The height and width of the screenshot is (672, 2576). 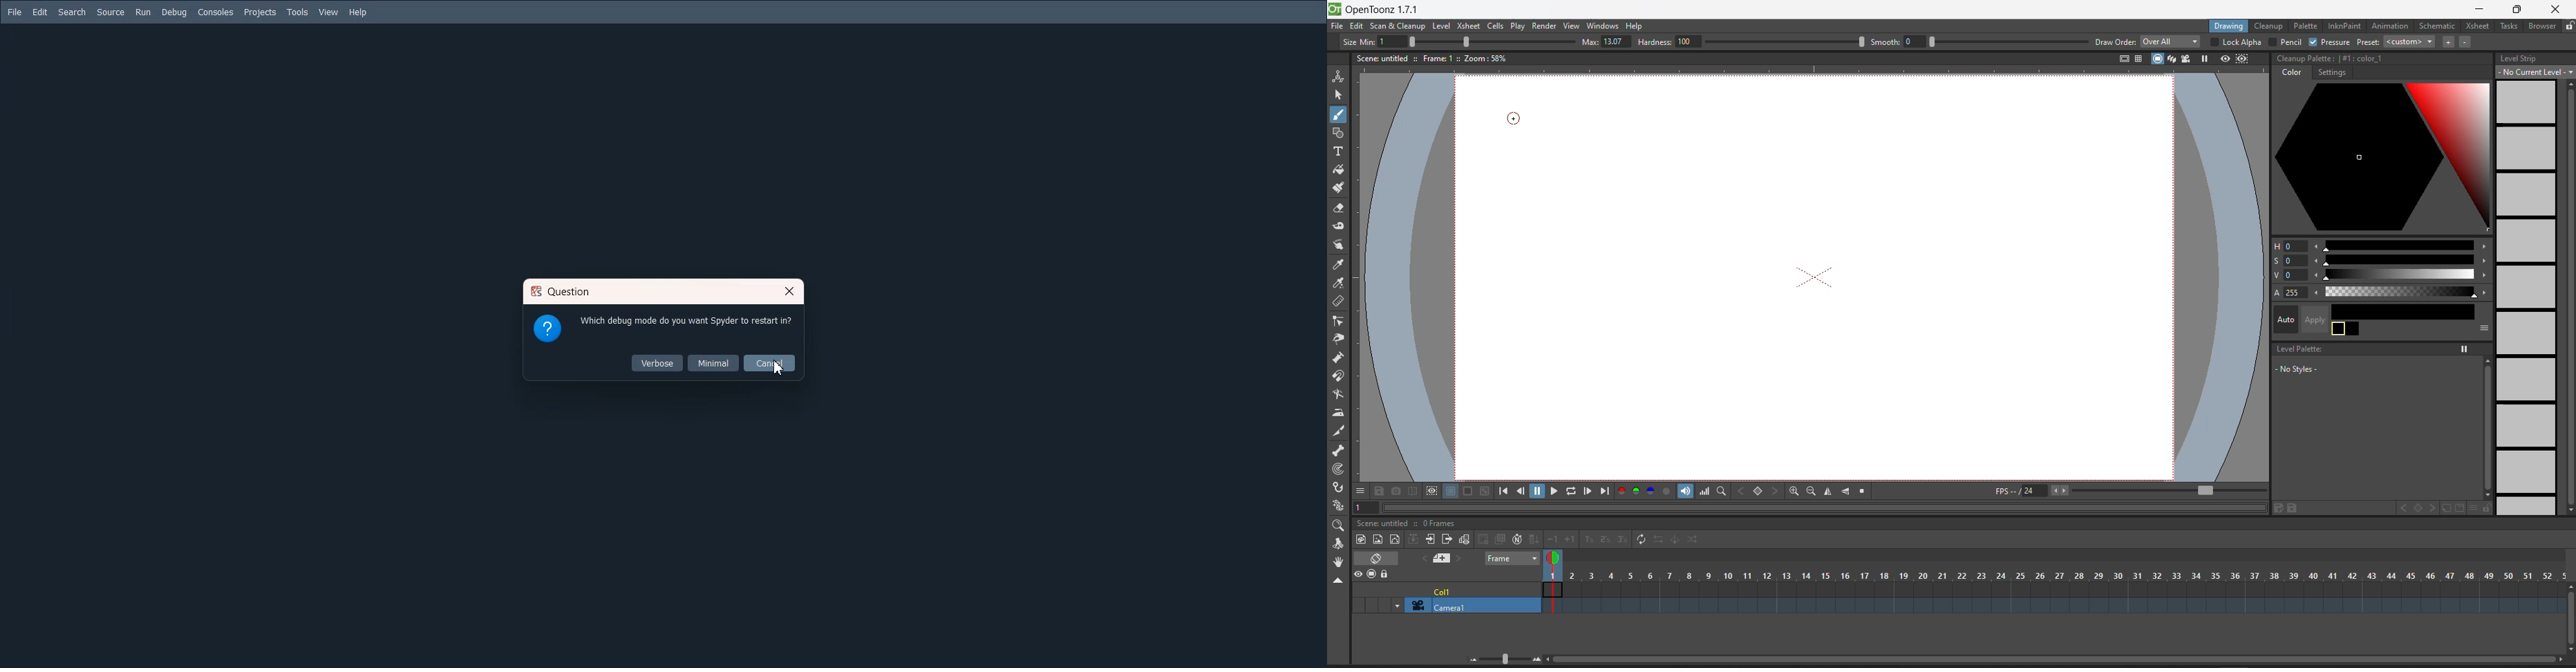 What do you see at coordinates (1829, 492) in the screenshot?
I see `flip horizontally` at bounding box center [1829, 492].